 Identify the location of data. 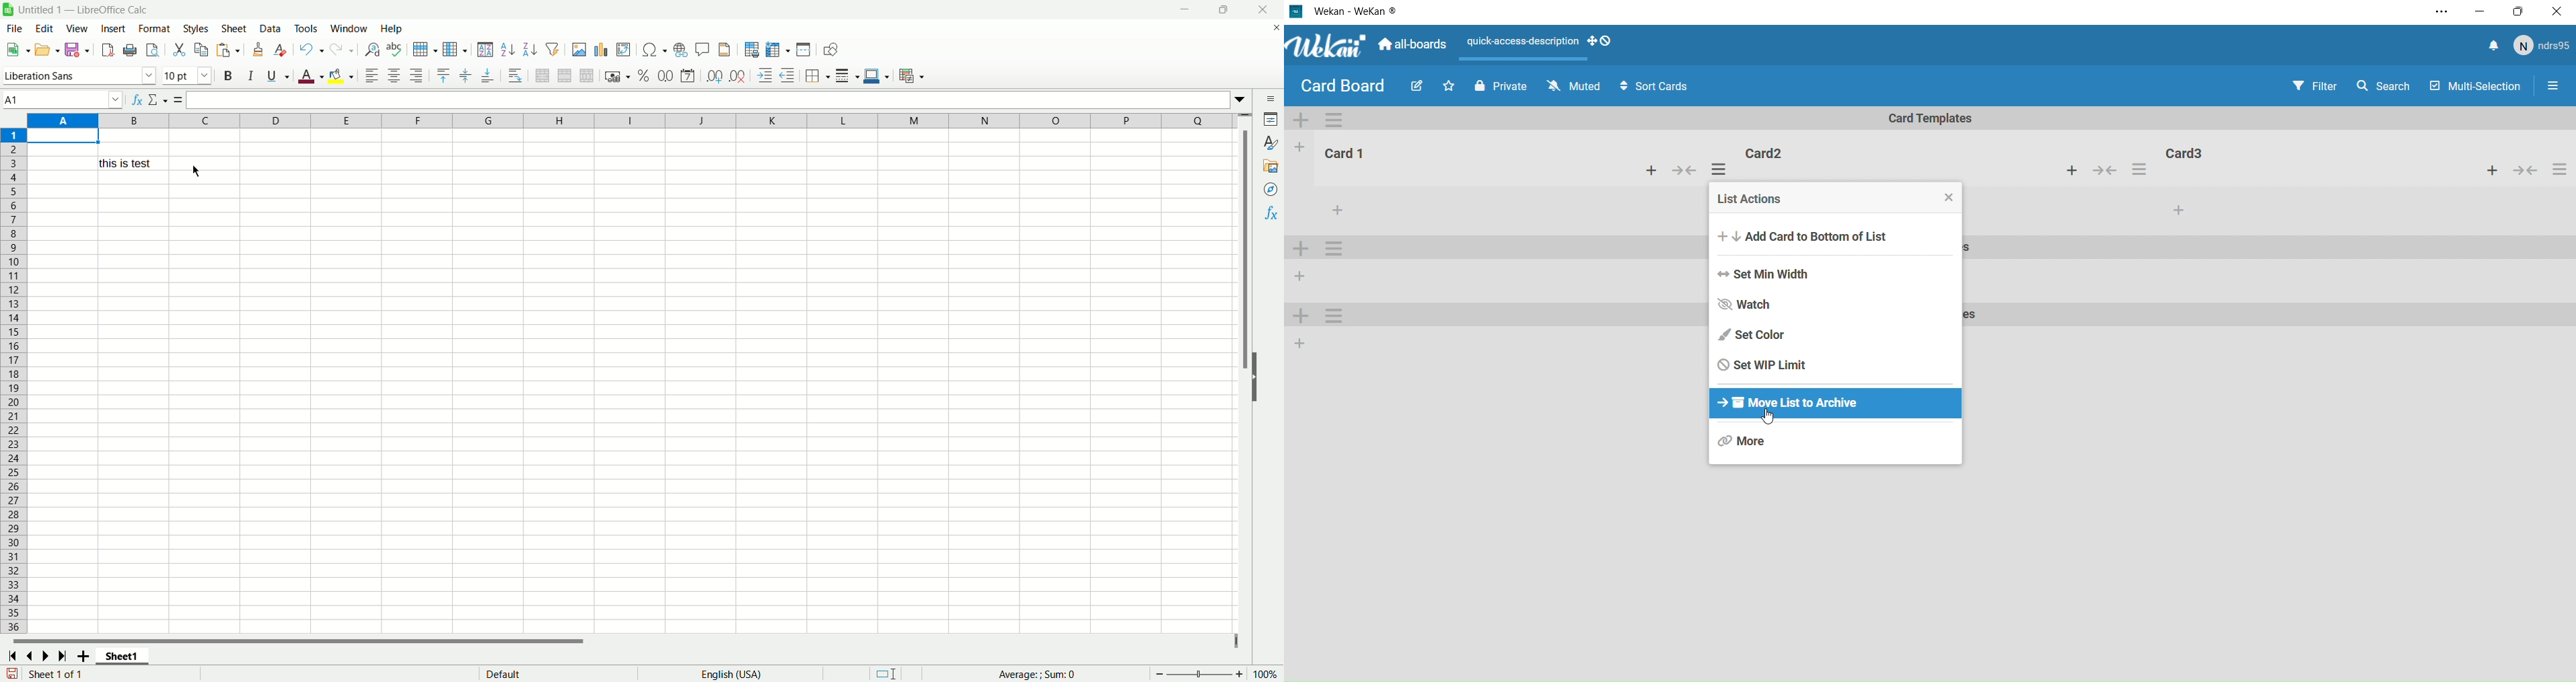
(272, 28).